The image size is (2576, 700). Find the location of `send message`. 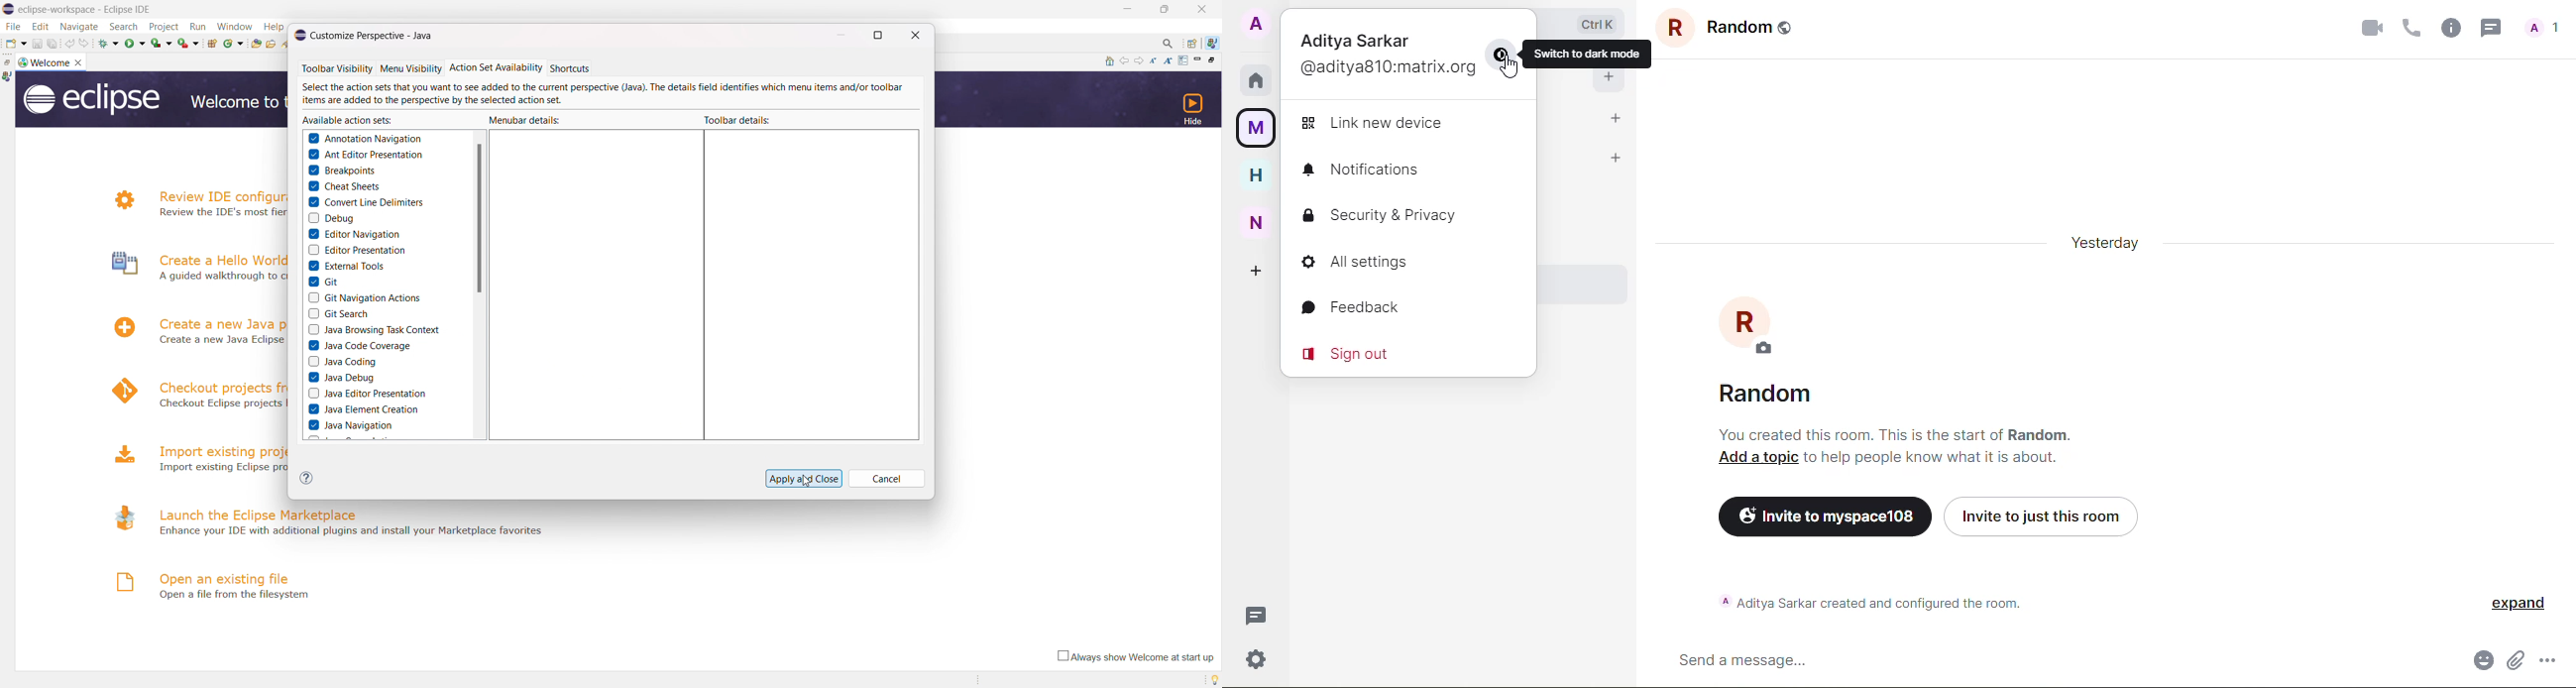

send message is located at coordinates (1750, 659).